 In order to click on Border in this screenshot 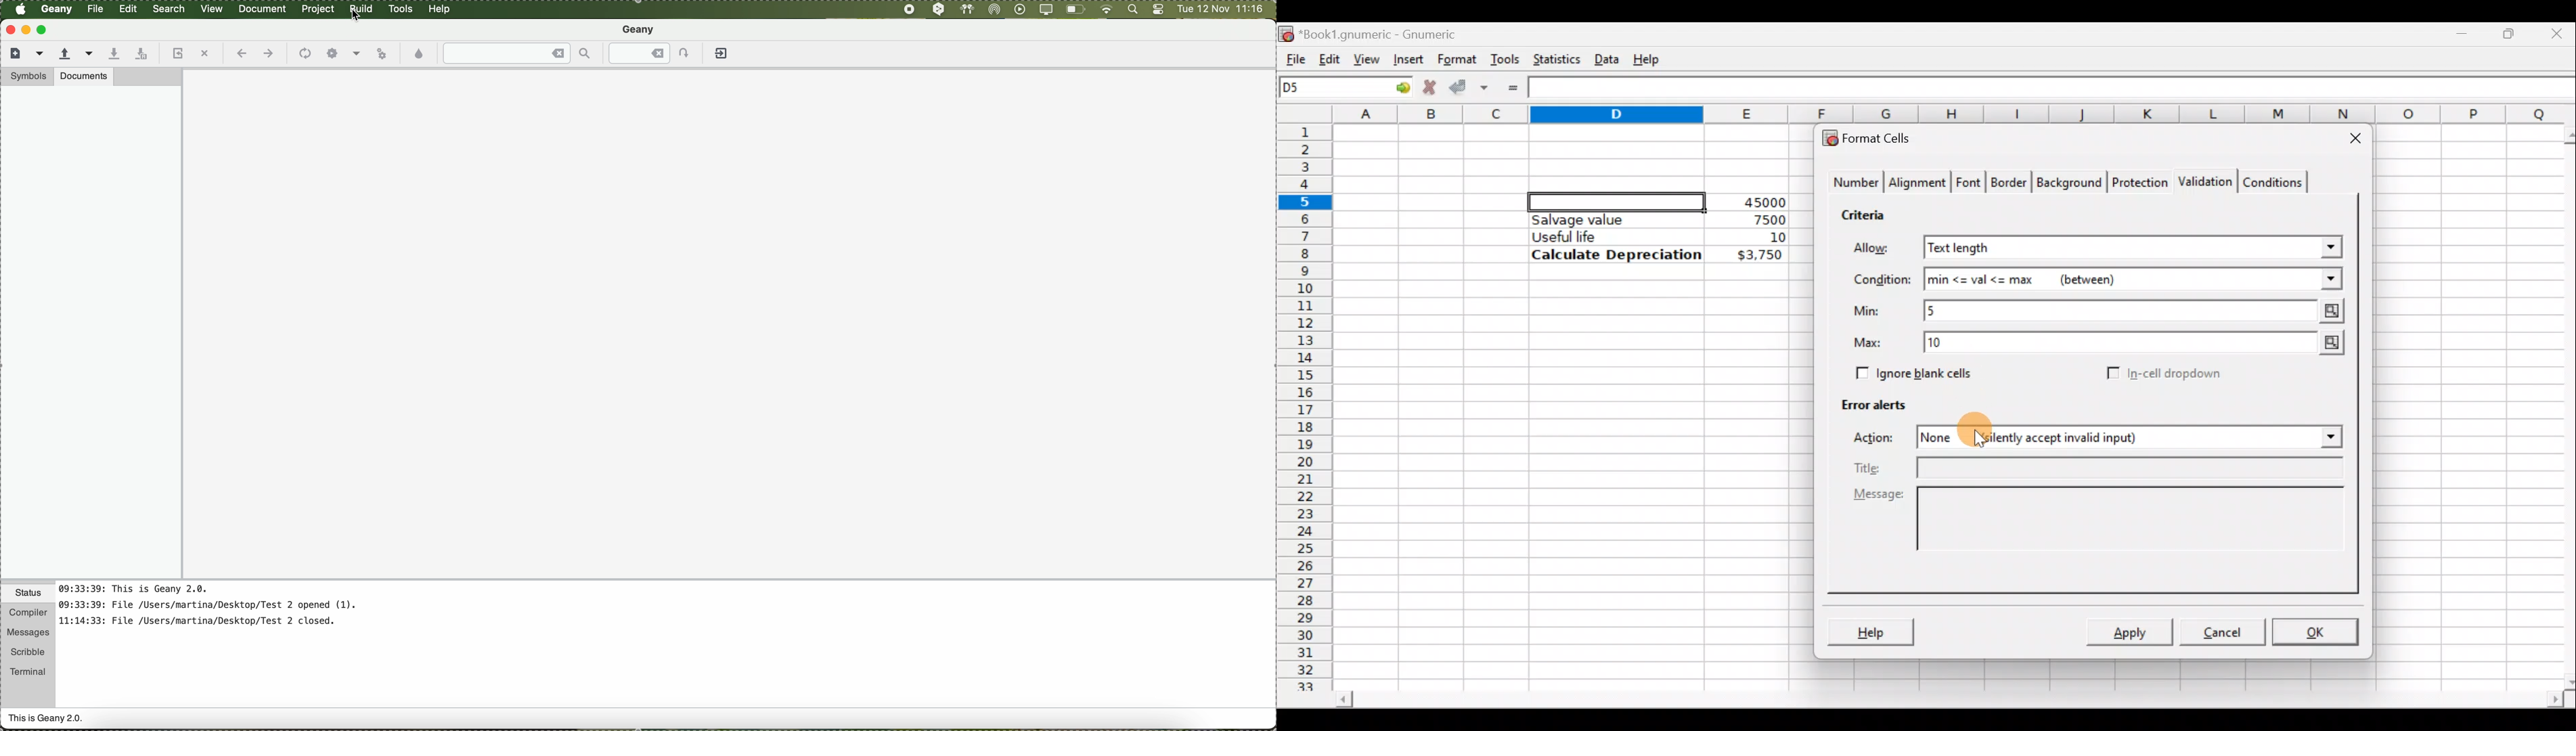, I will do `click(2010, 185)`.